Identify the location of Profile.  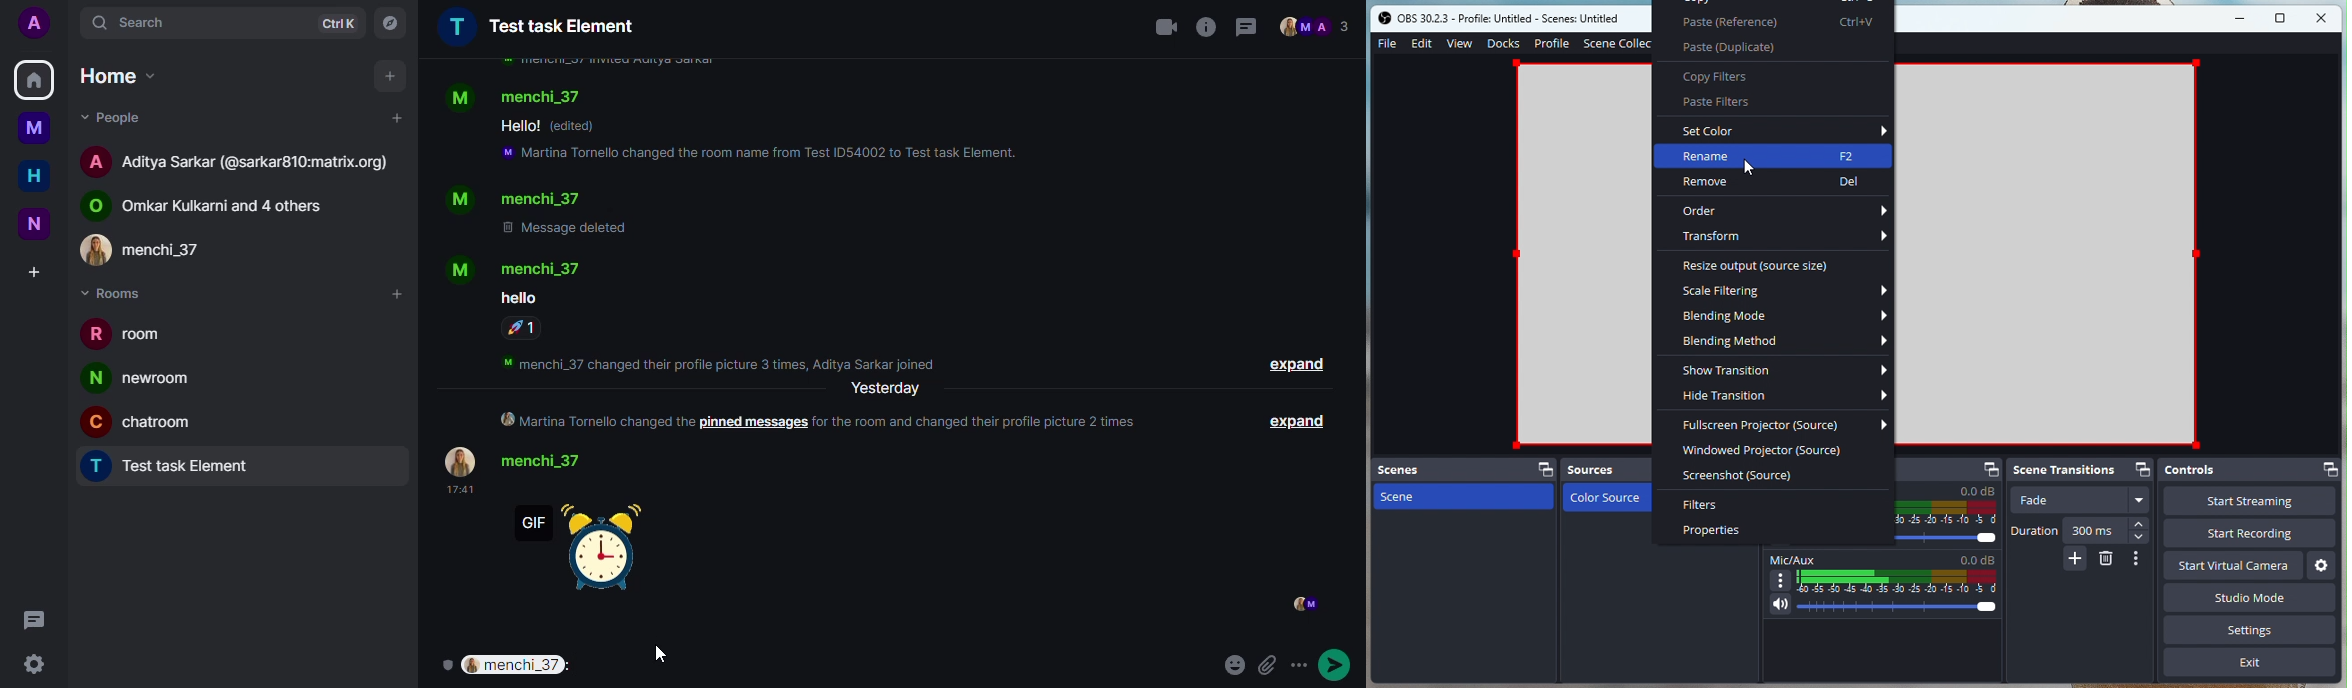
(1551, 43).